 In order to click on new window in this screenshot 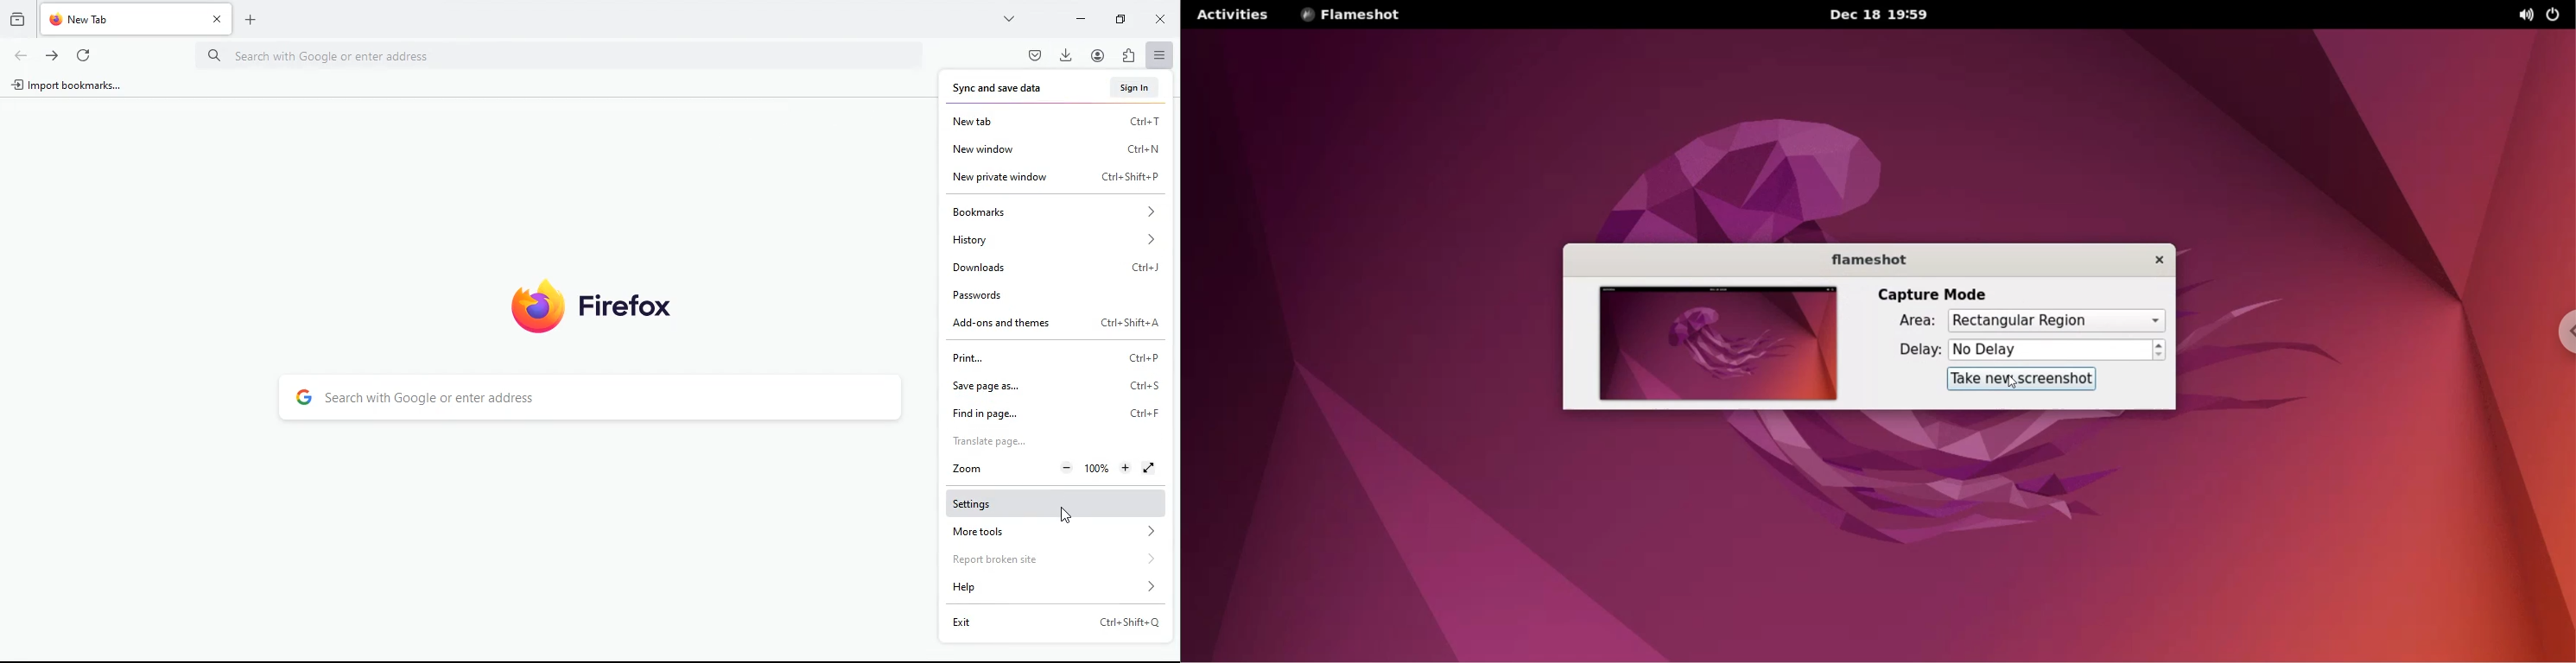, I will do `click(1053, 149)`.